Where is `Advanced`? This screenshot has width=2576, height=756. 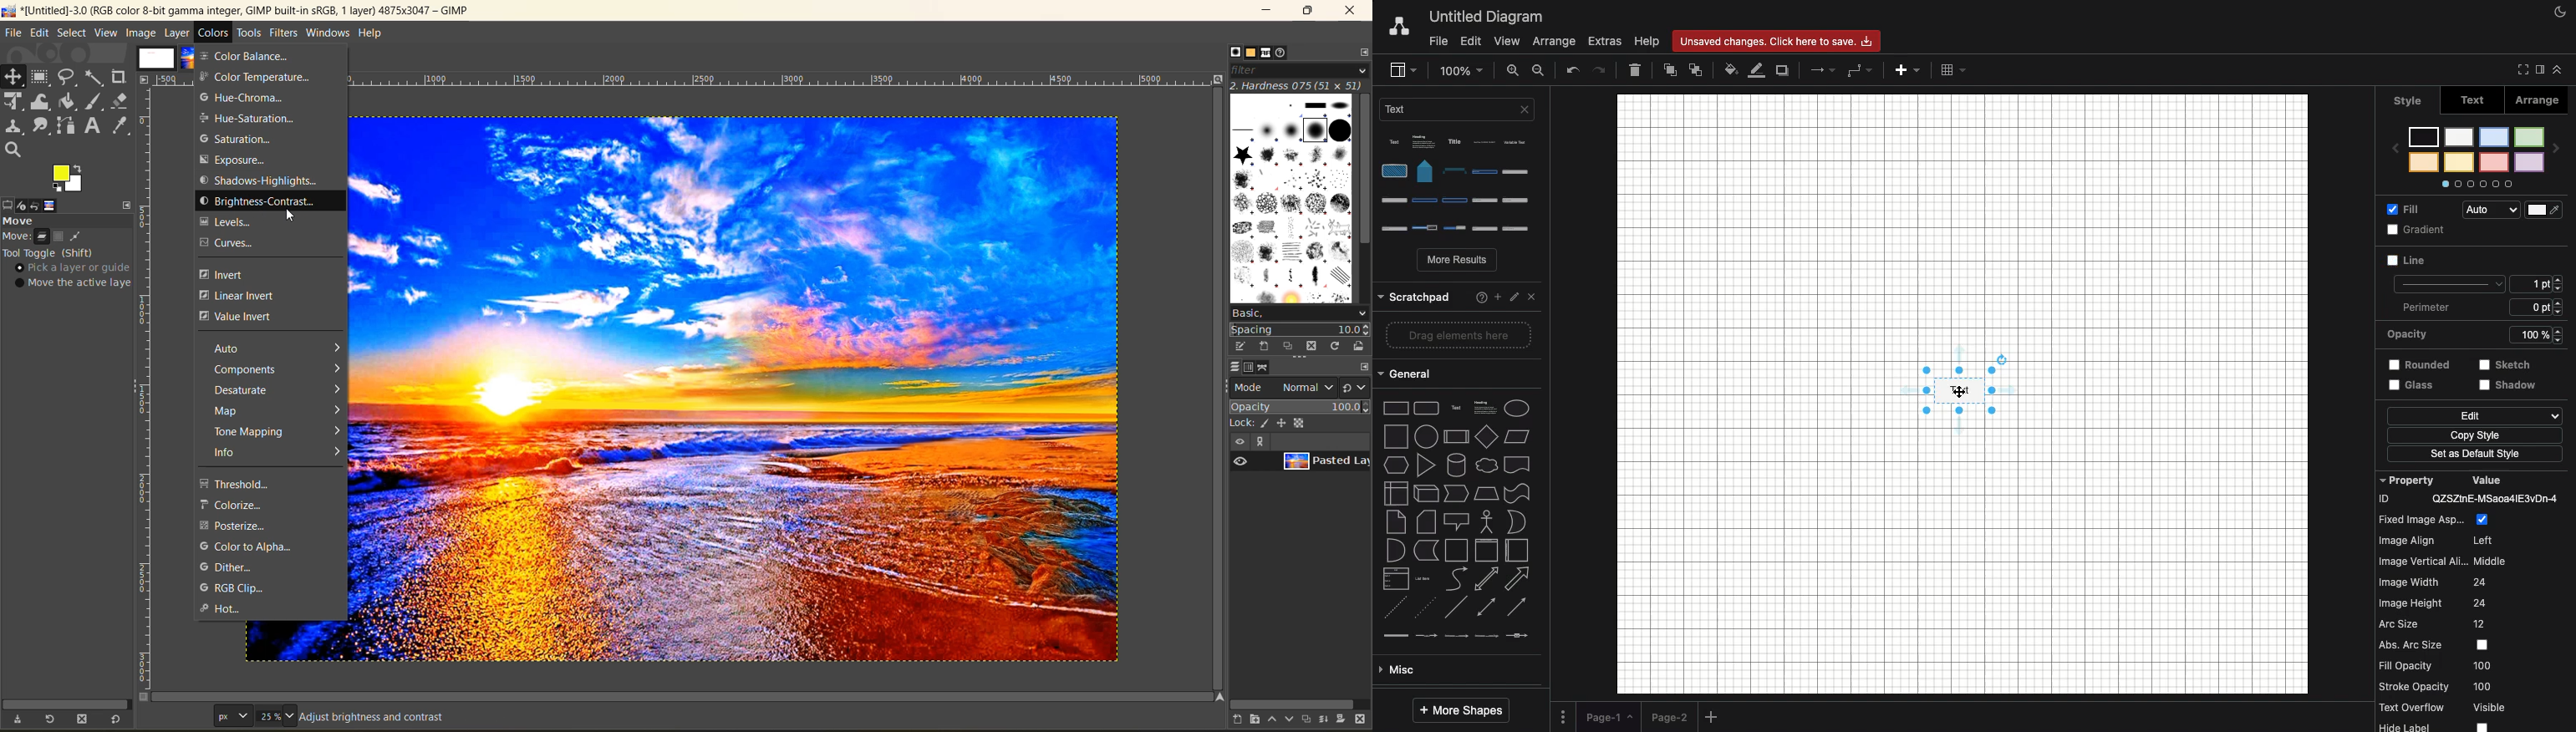 Advanced is located at coordinates (1453, 549).